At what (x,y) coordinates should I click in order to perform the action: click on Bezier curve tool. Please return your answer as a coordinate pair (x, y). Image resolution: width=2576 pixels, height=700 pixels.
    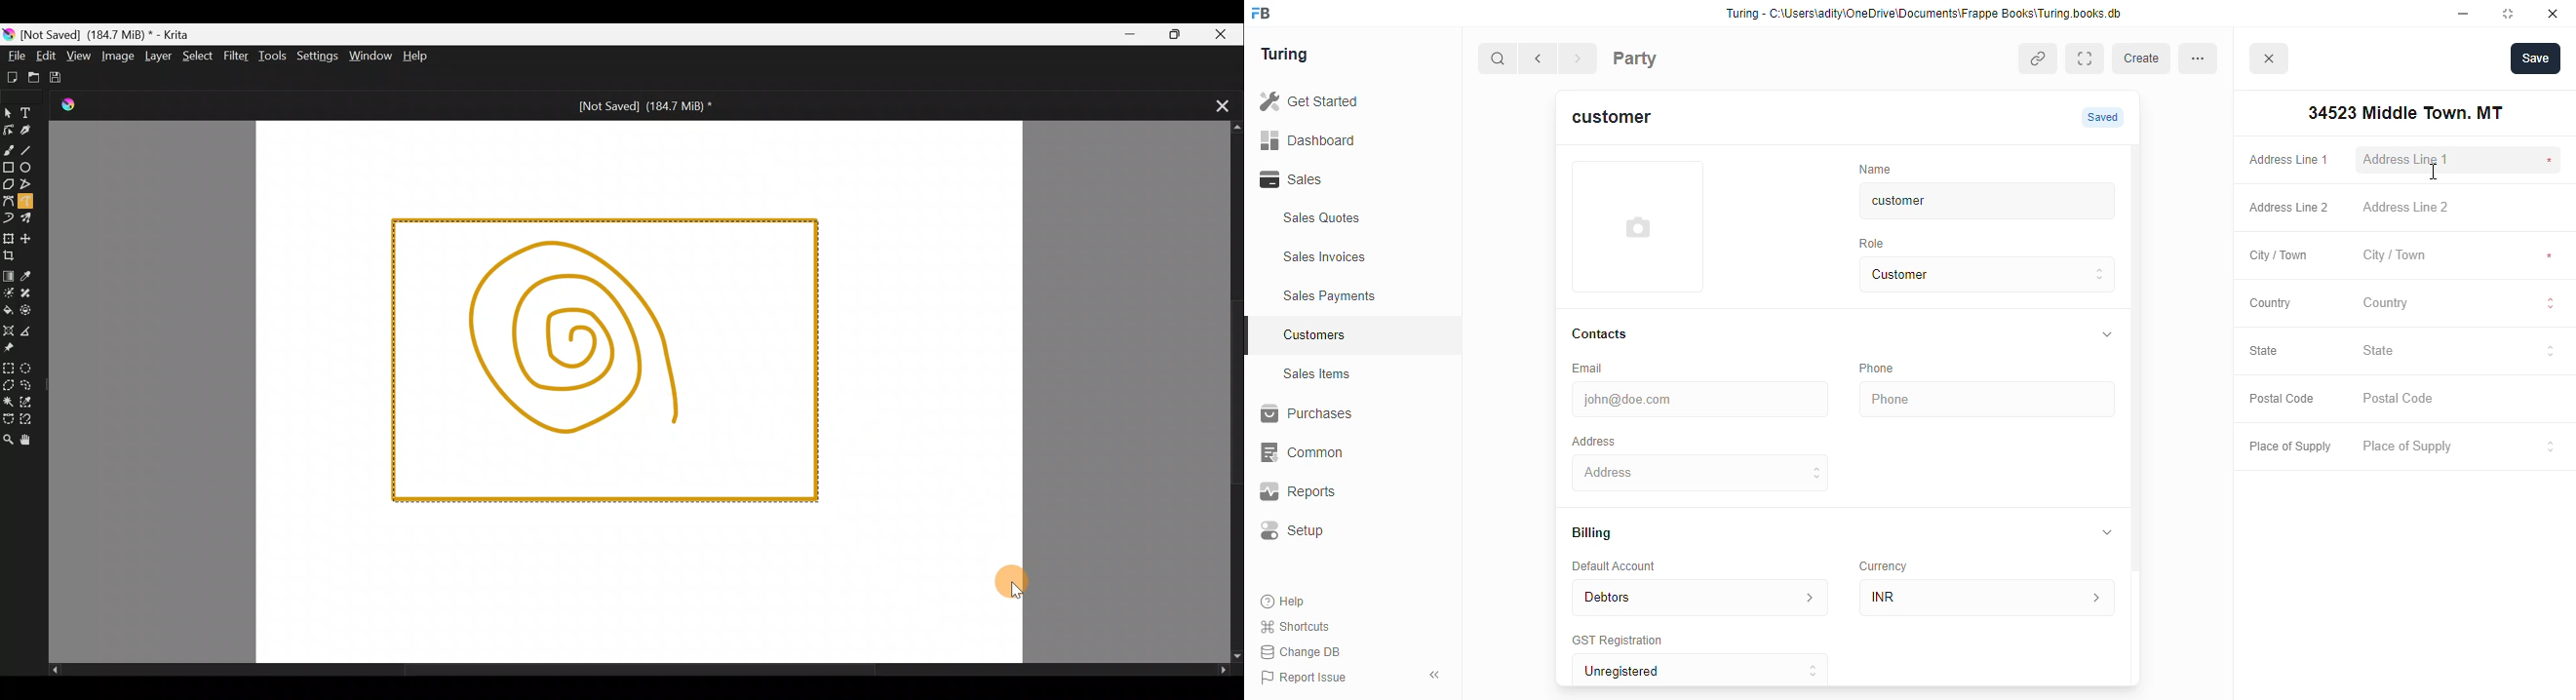
    Looking at the image, I should click on (9, 202).